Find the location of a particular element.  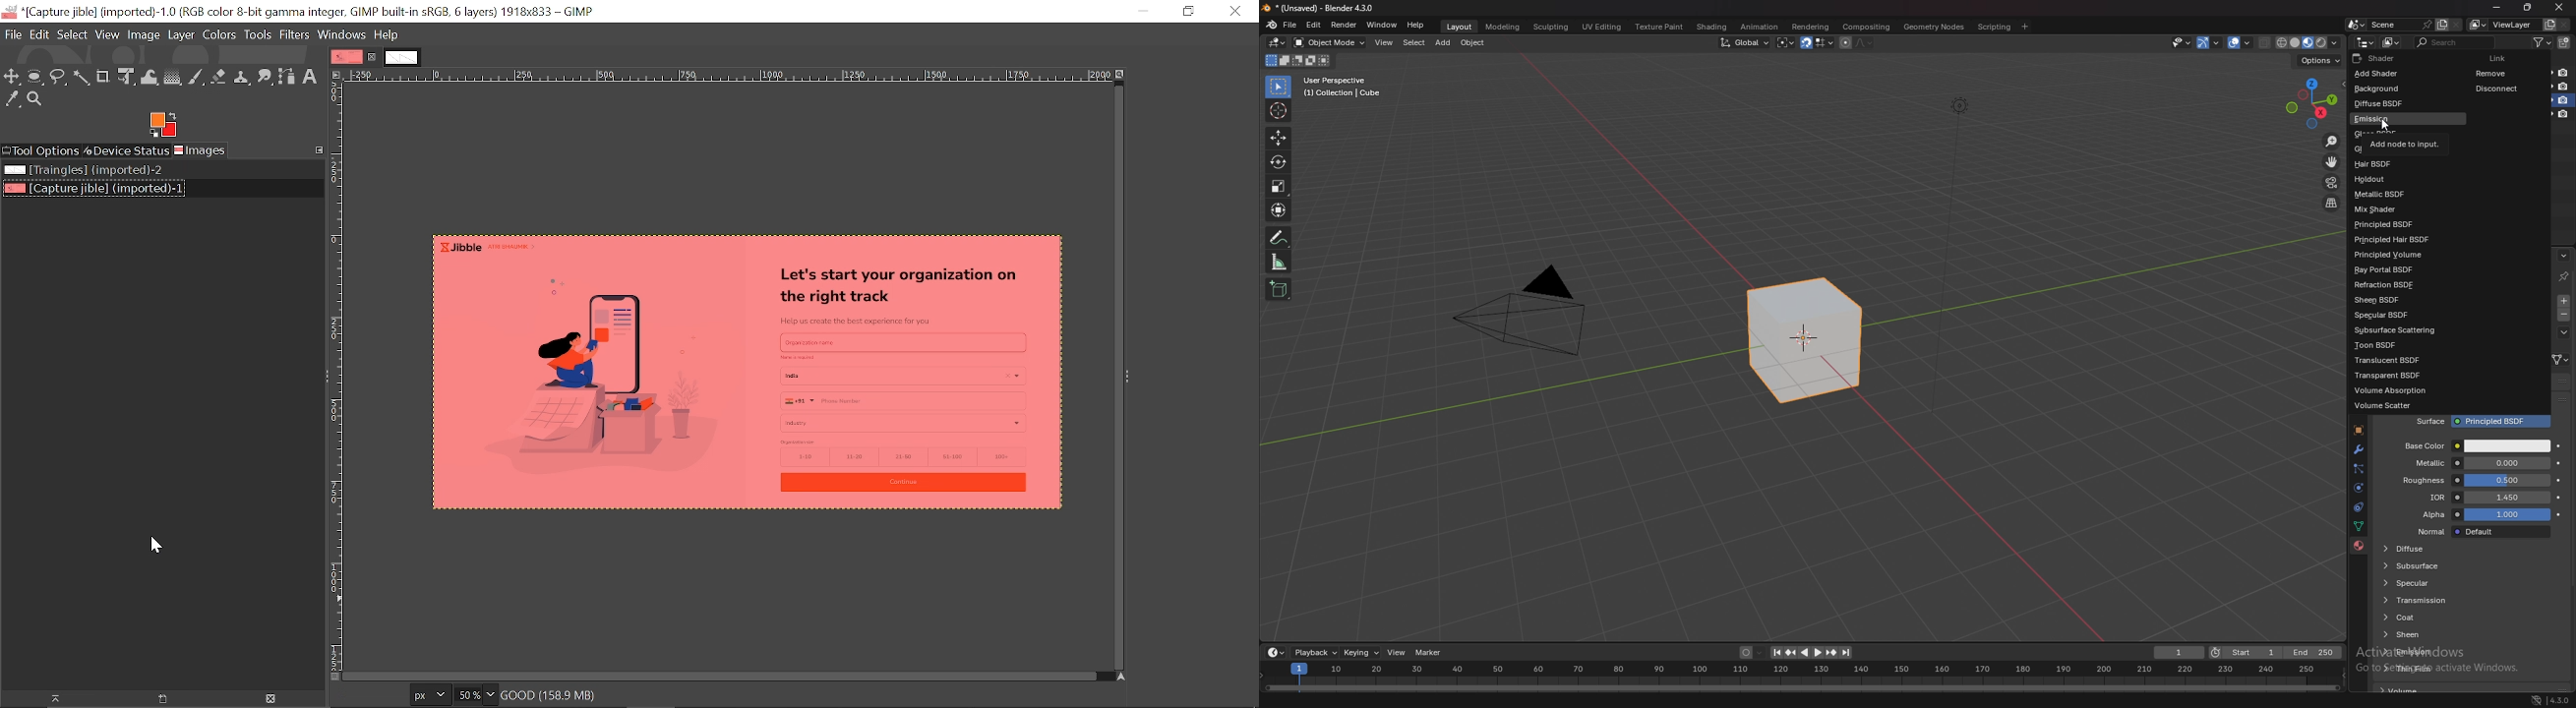

diffuse is located at coordinates (2429, 548).